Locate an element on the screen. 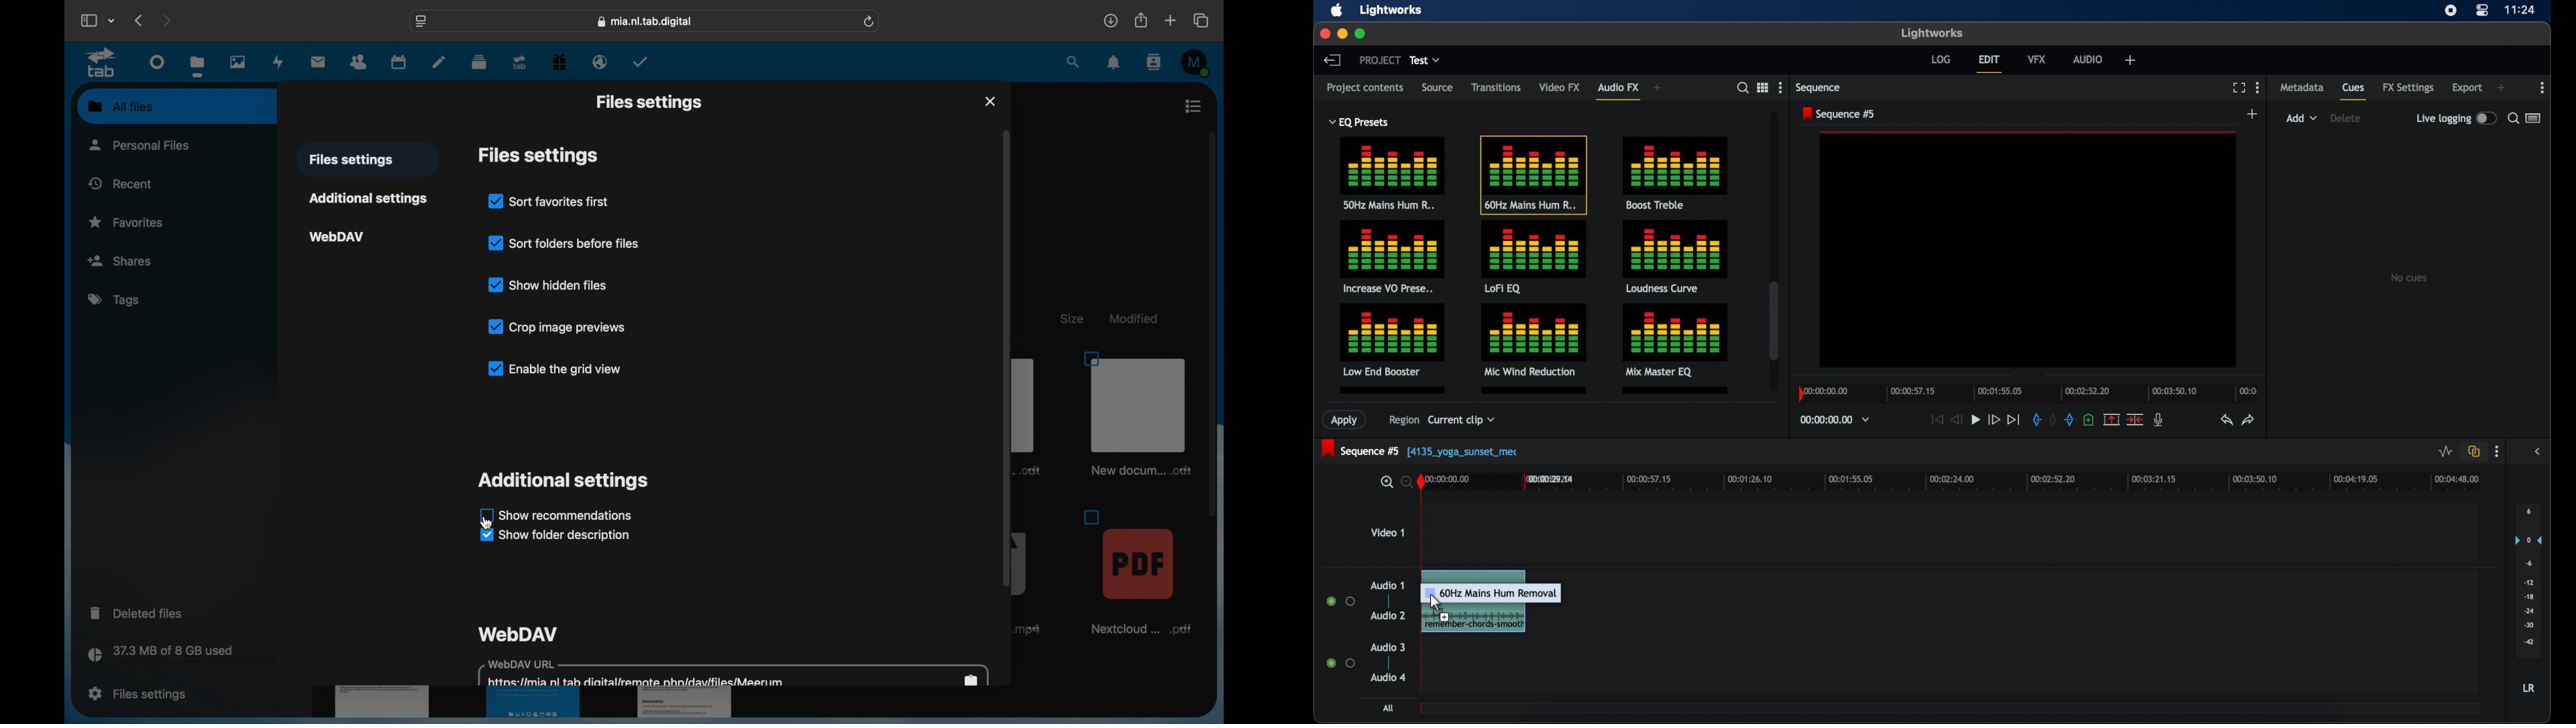 This screenshot has width=2576, height=728. contacts is located at coordinates (359, 62).